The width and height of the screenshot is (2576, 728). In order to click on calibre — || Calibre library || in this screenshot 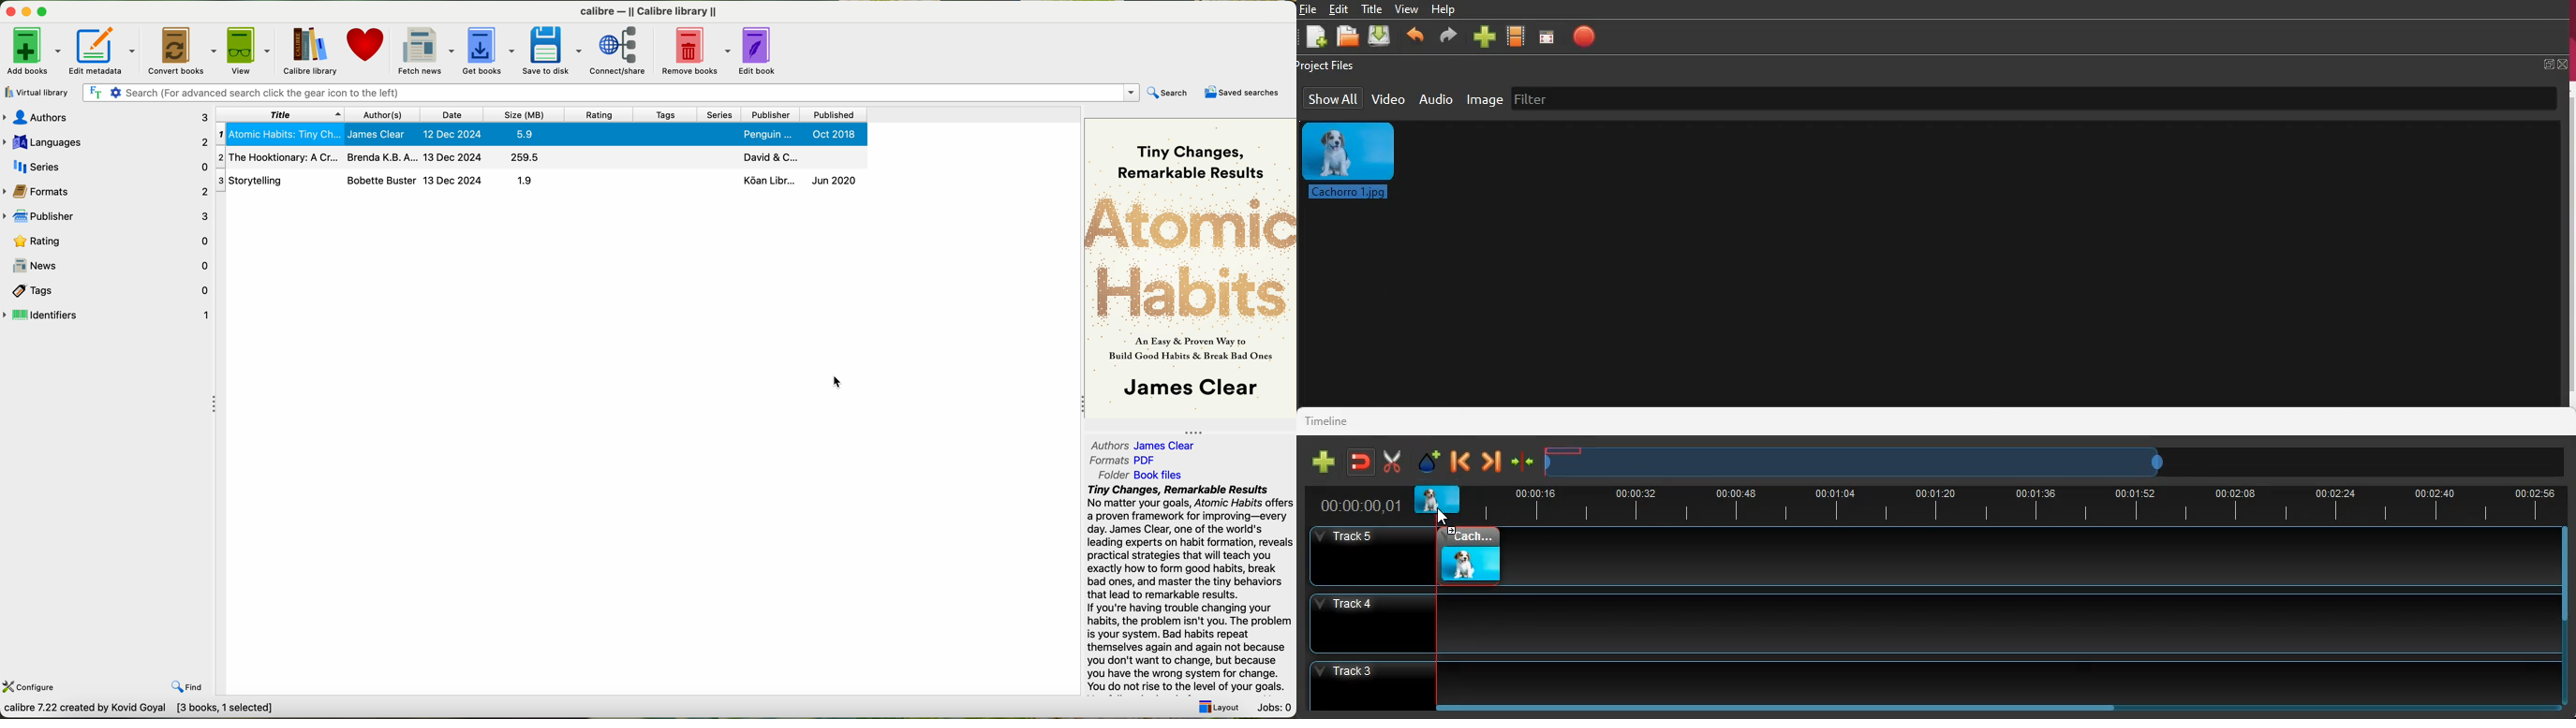, I will do `click(648, 12)`.